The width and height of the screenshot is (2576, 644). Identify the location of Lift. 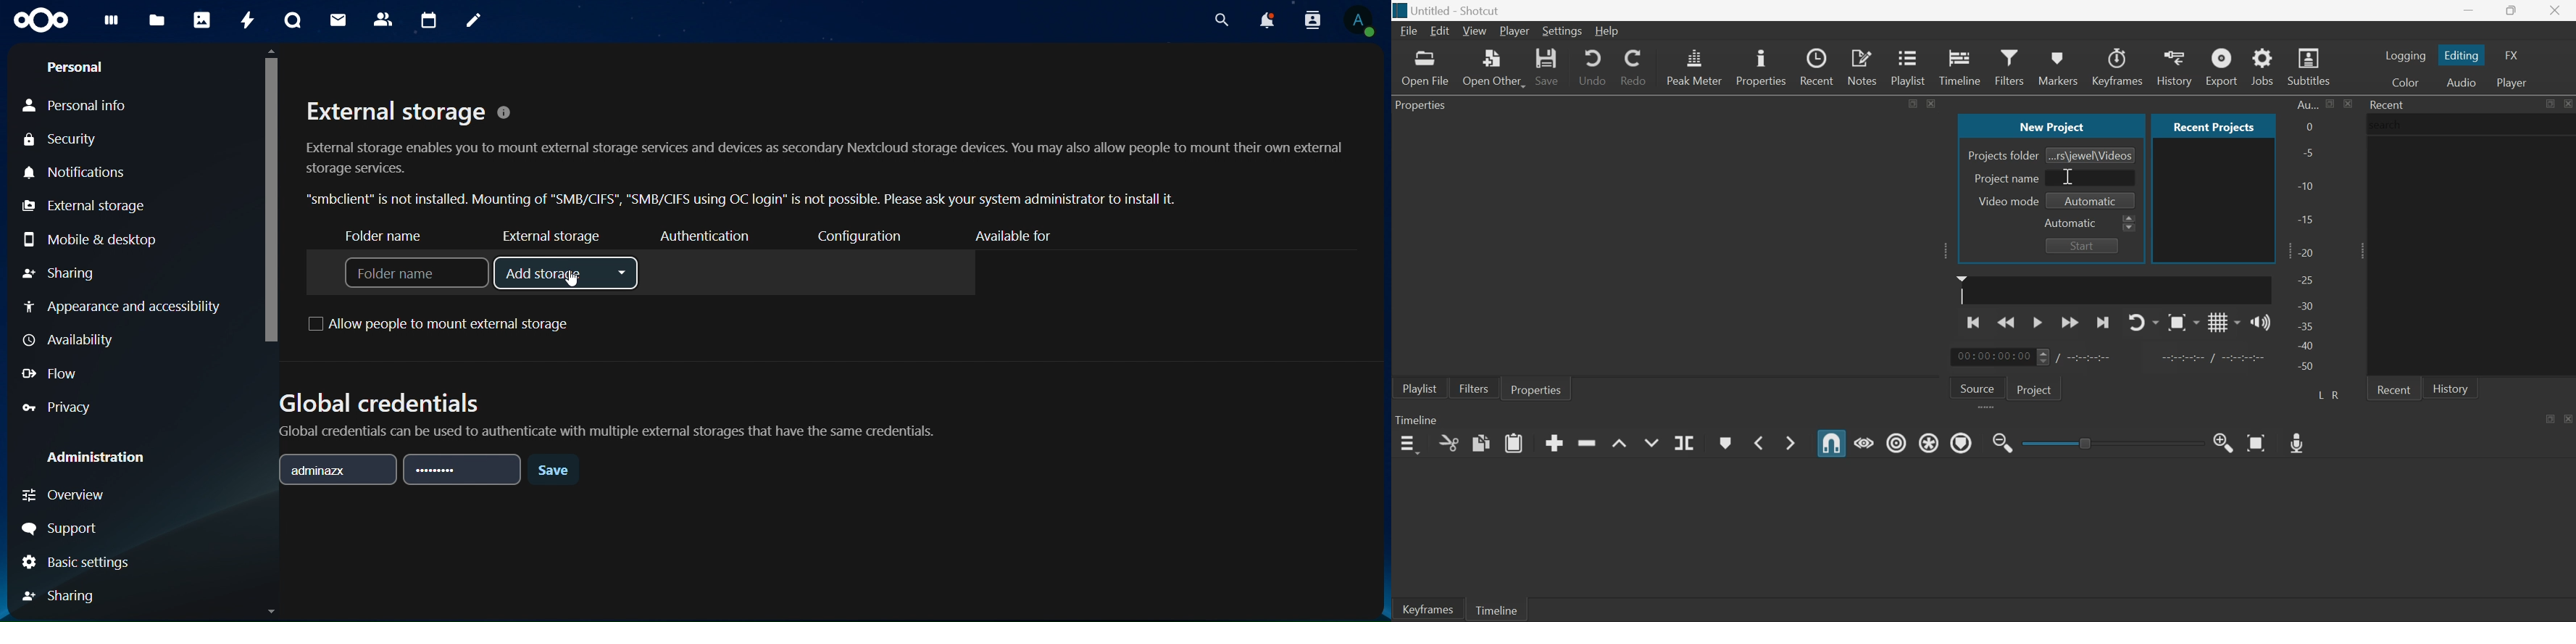
(1620, 444).